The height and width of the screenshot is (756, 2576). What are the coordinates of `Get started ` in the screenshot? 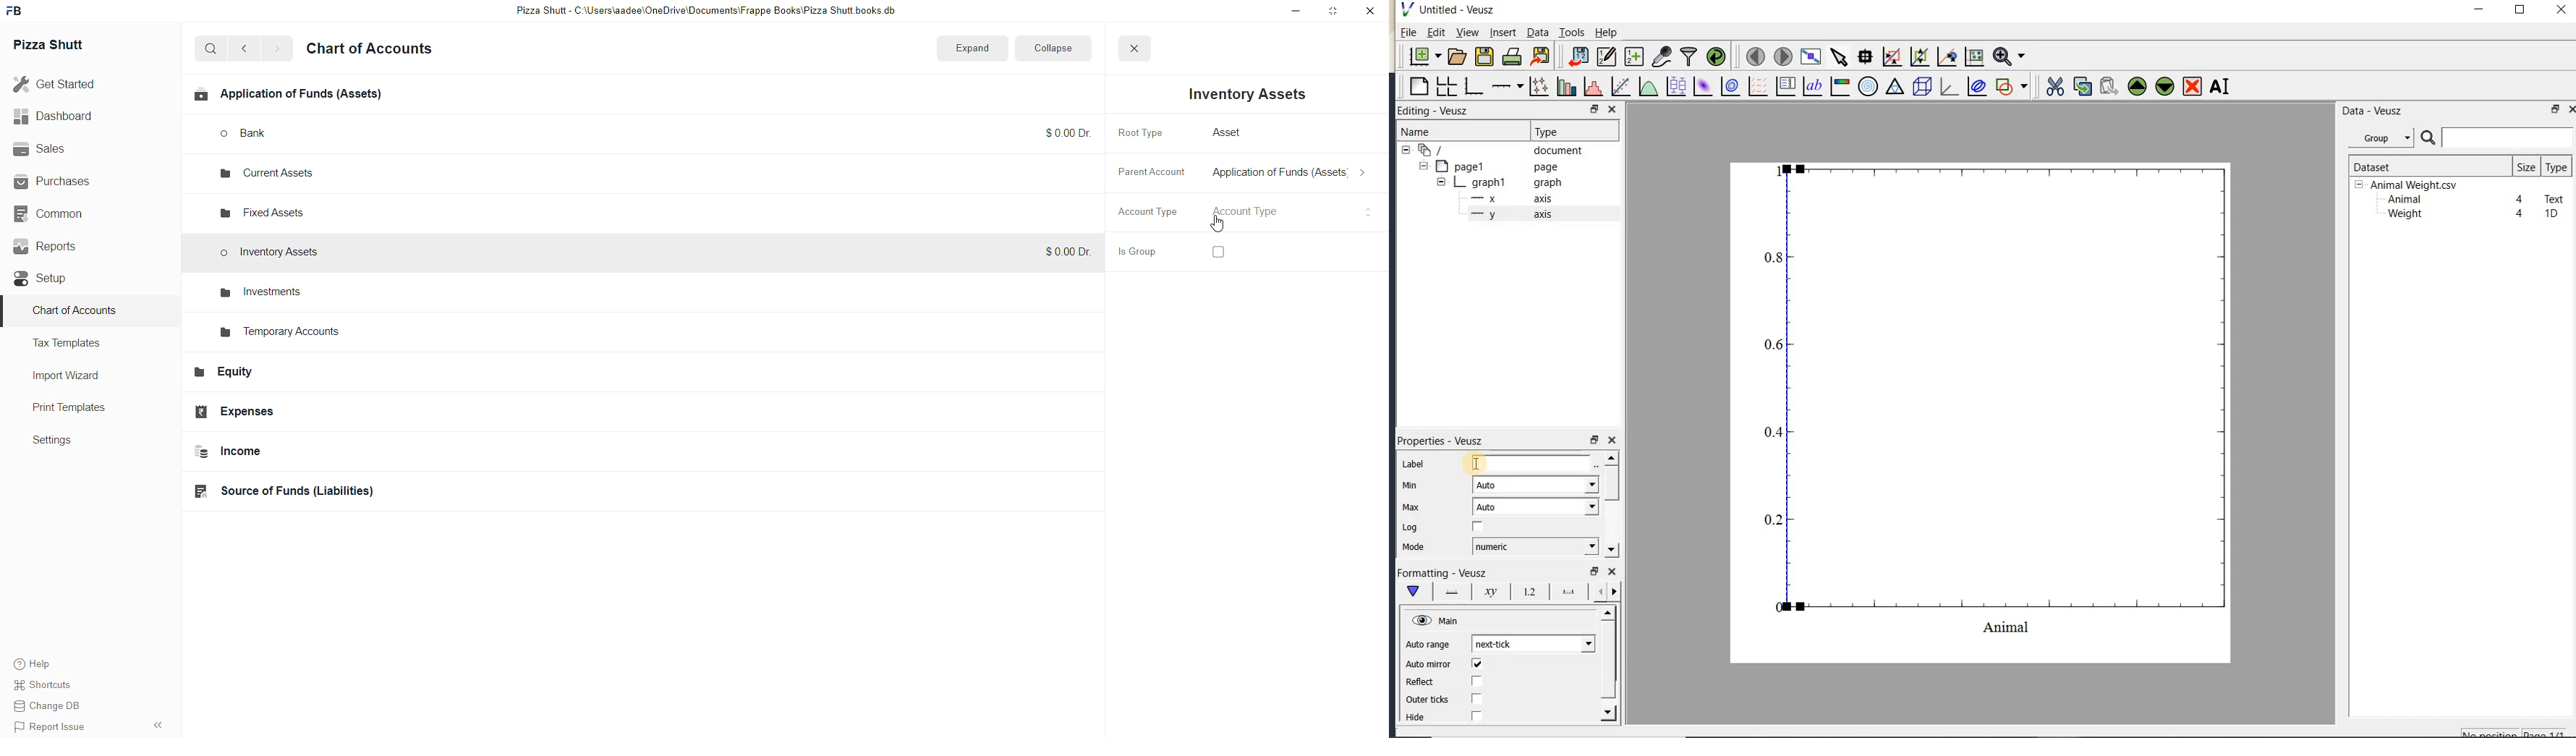 It's located at (63, 84).